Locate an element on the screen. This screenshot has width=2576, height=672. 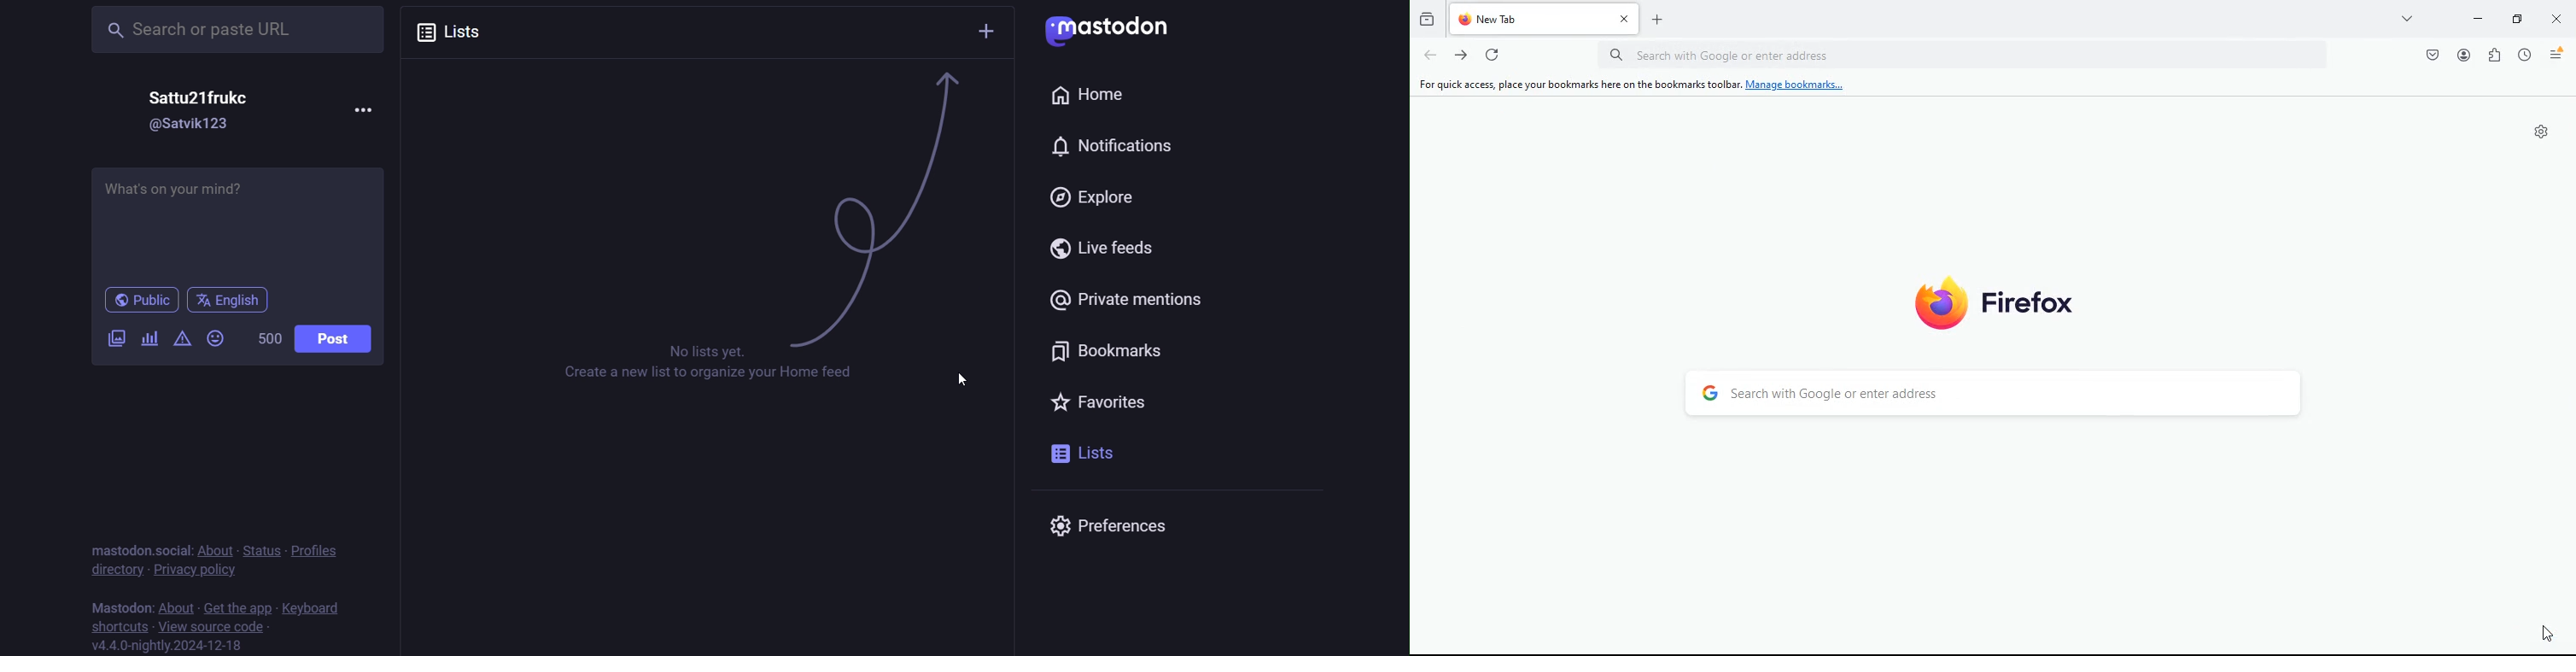
Recent is located at coordinates (2526, 55).